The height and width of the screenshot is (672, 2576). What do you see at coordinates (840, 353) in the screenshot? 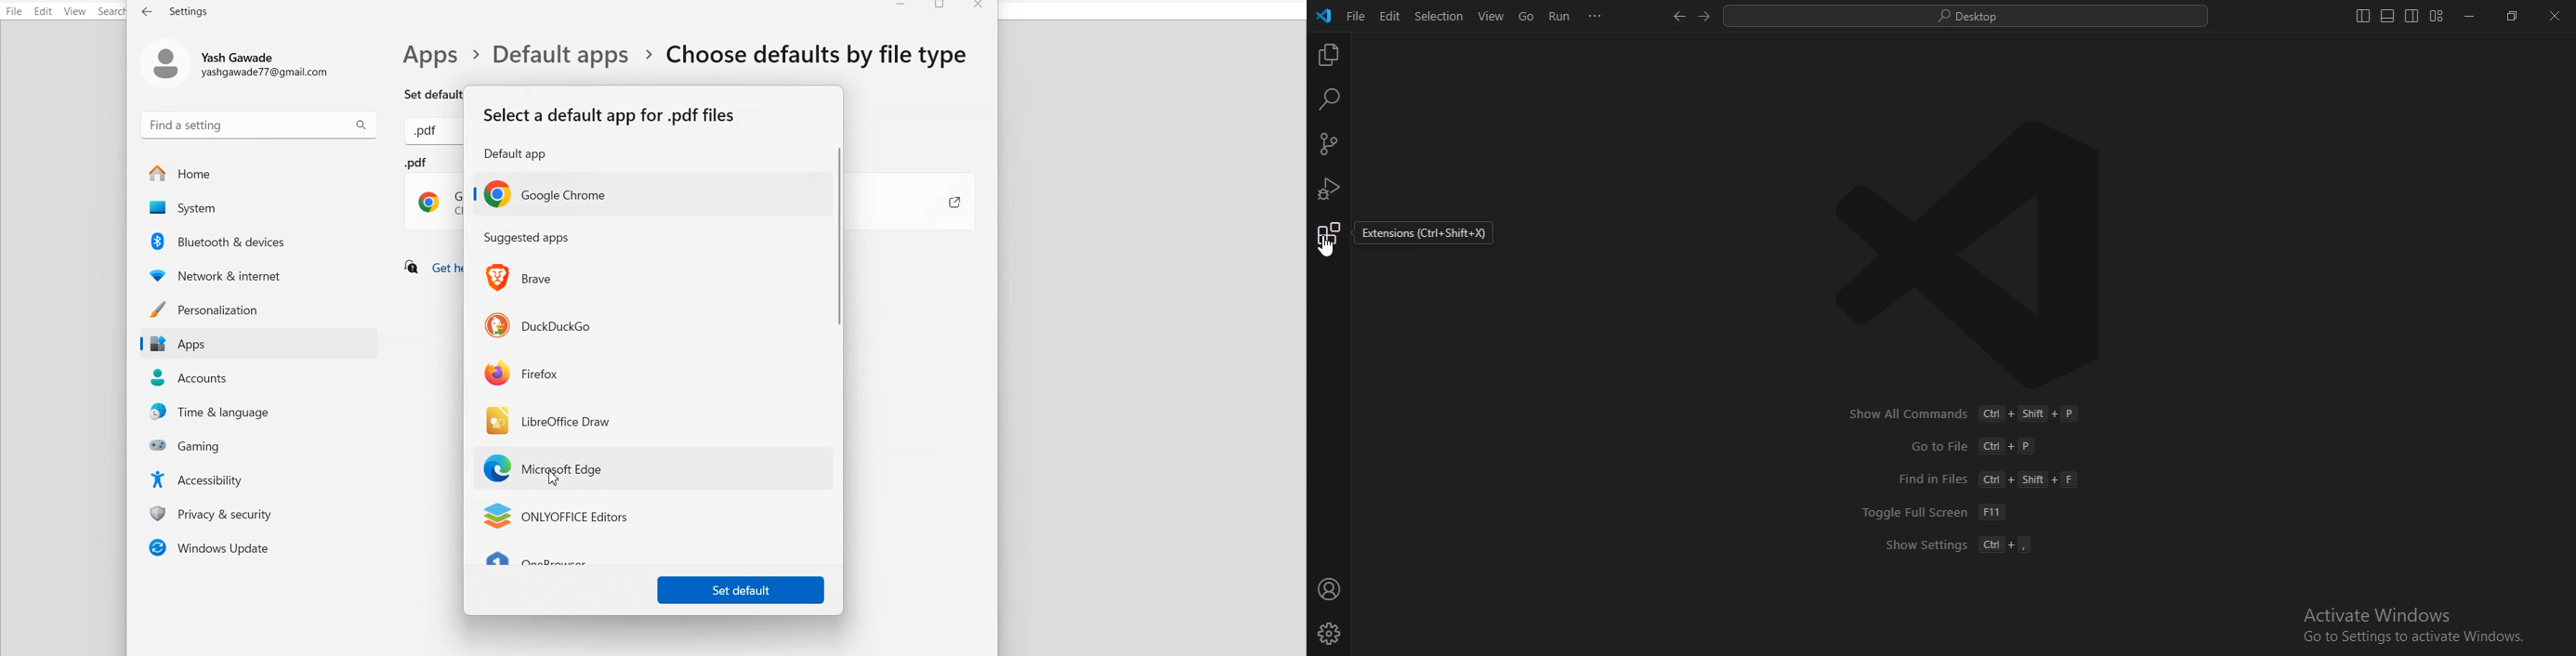
I see `Vertical scroll bar` at bounding box center [840, 353].